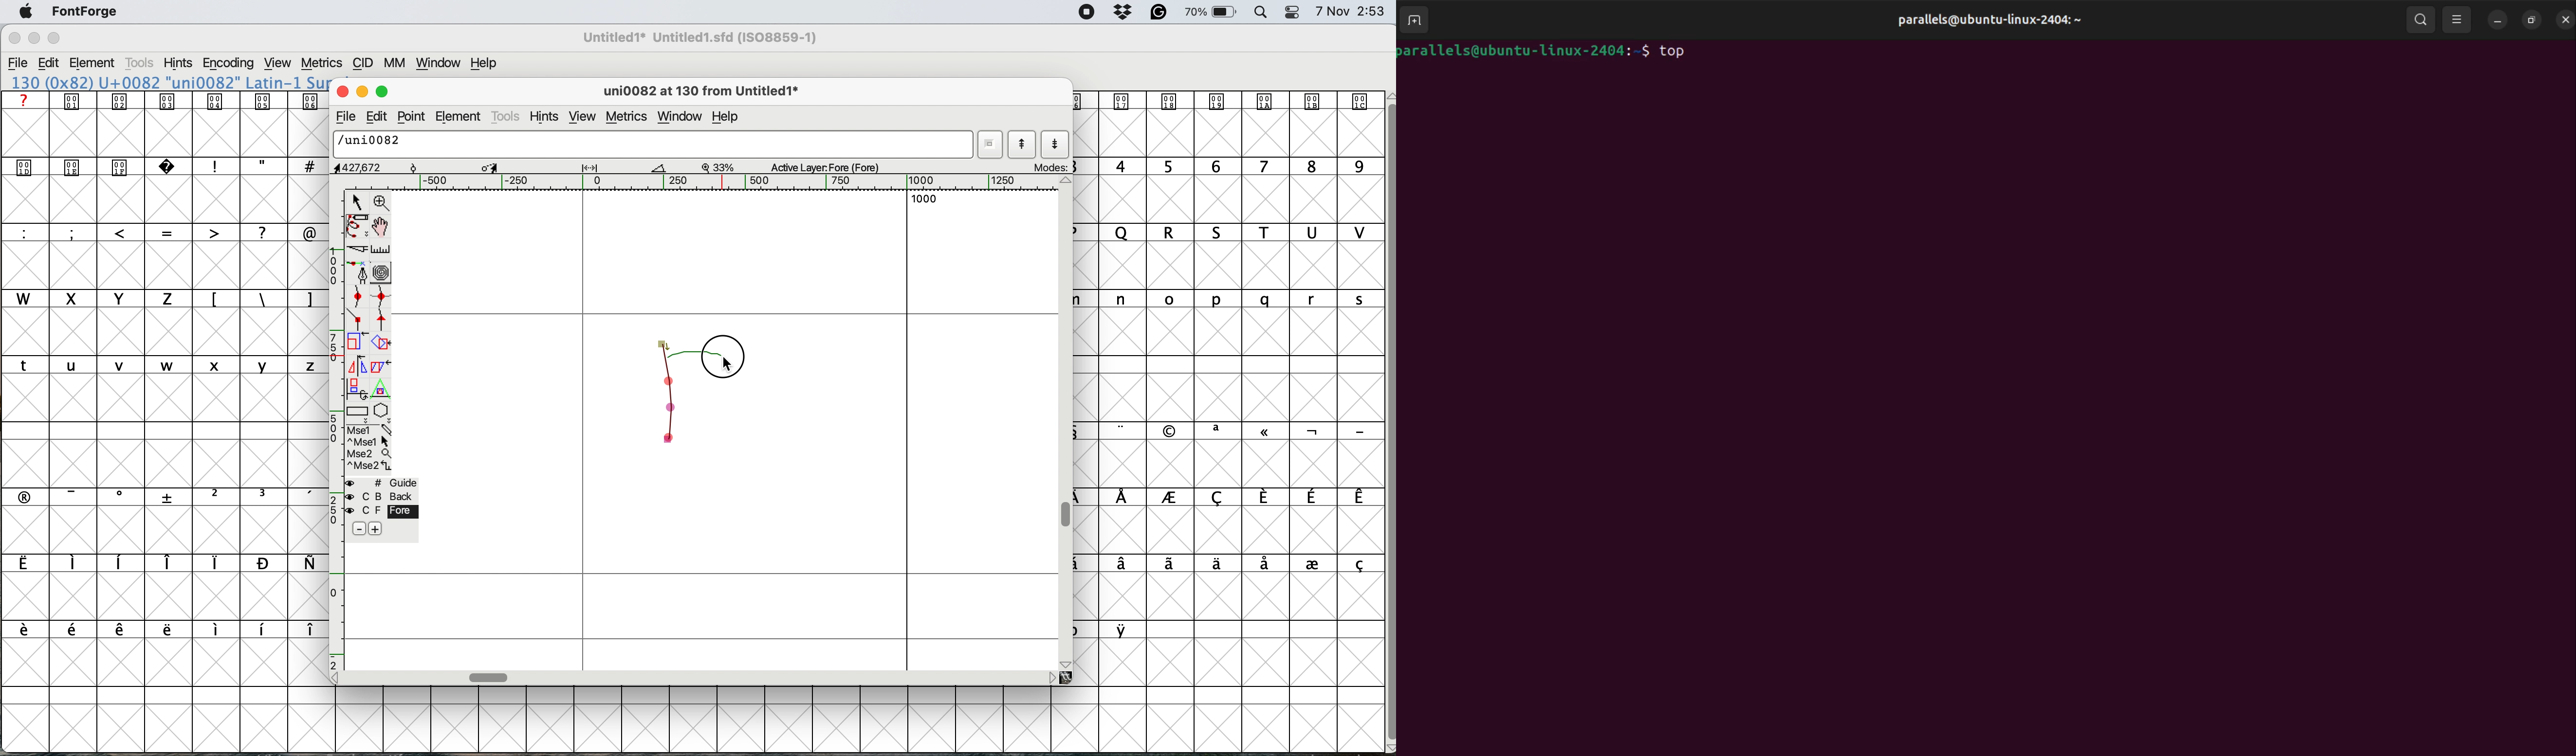 The height and width of the screenshot is (756, 2576). What do you see at coordinates (227, 64) in the screenshot?
I see `encoding` at bounding box center [227, 64].